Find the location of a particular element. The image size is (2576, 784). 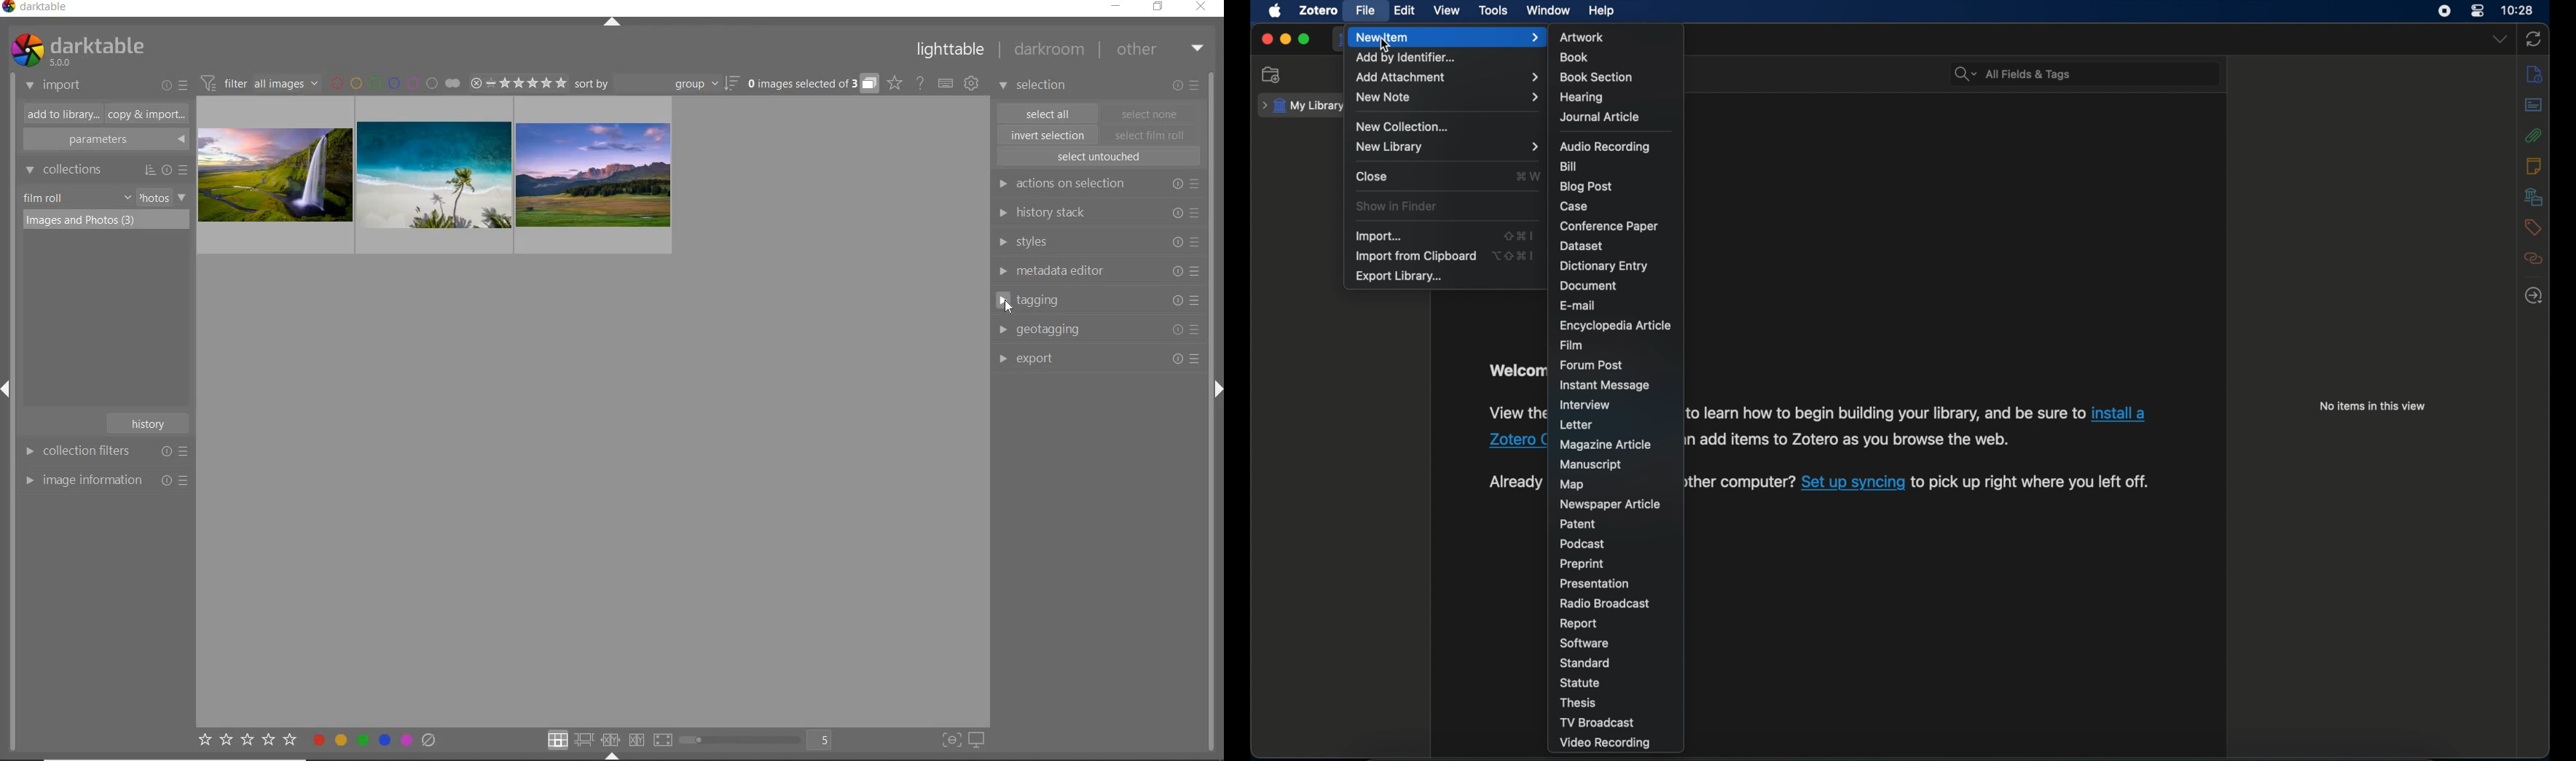

bill is located at coordinates (1570, 166).